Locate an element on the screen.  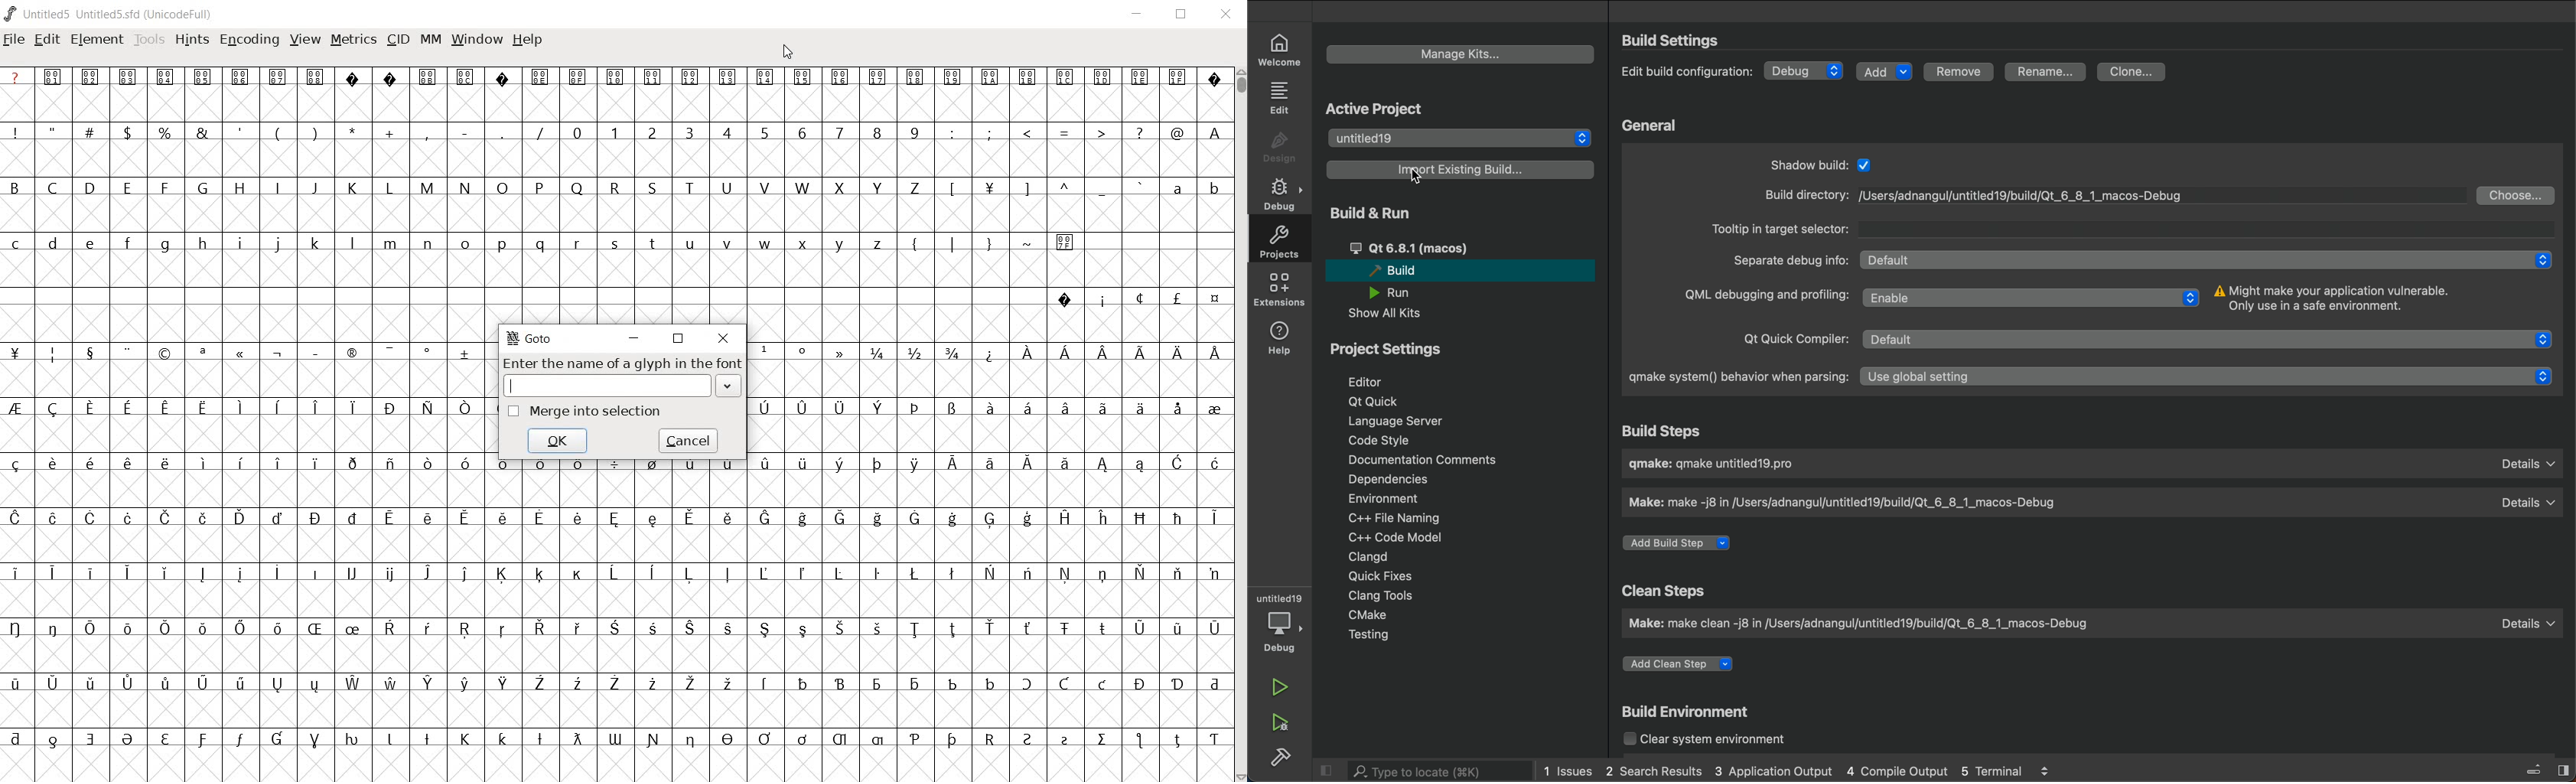
Symbol is located at coordinates (1027, 574).